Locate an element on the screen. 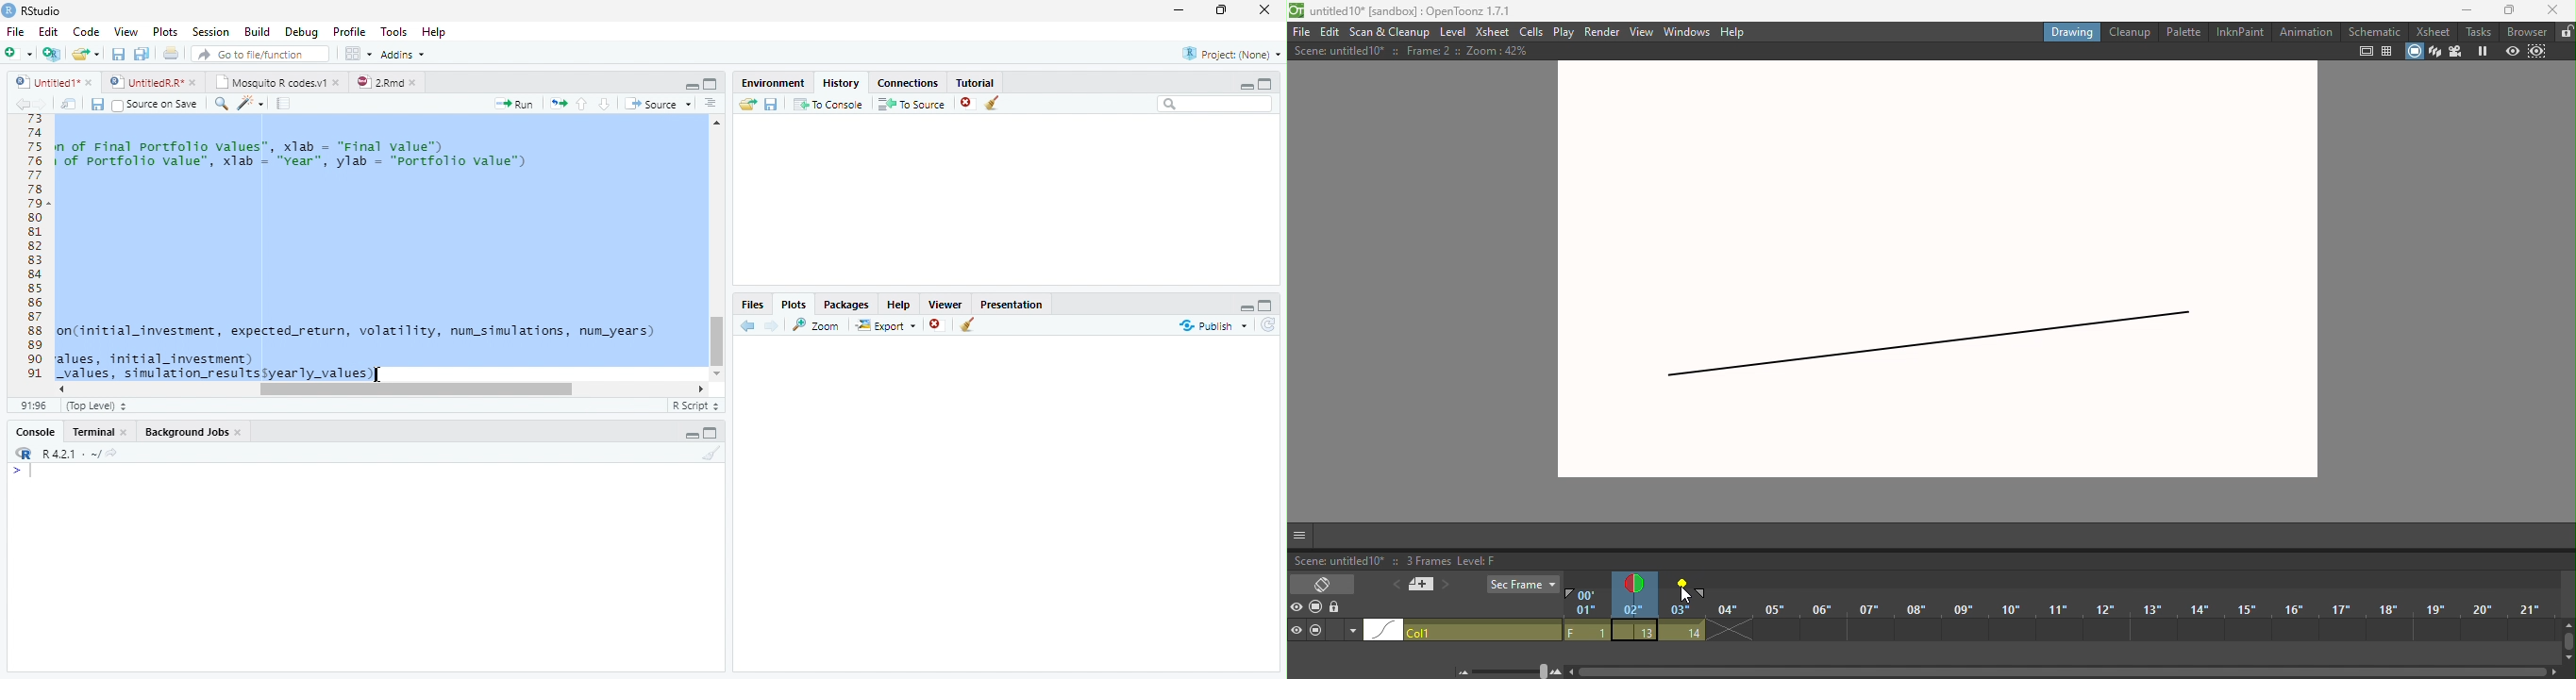   is located at coordinates (691, 84).